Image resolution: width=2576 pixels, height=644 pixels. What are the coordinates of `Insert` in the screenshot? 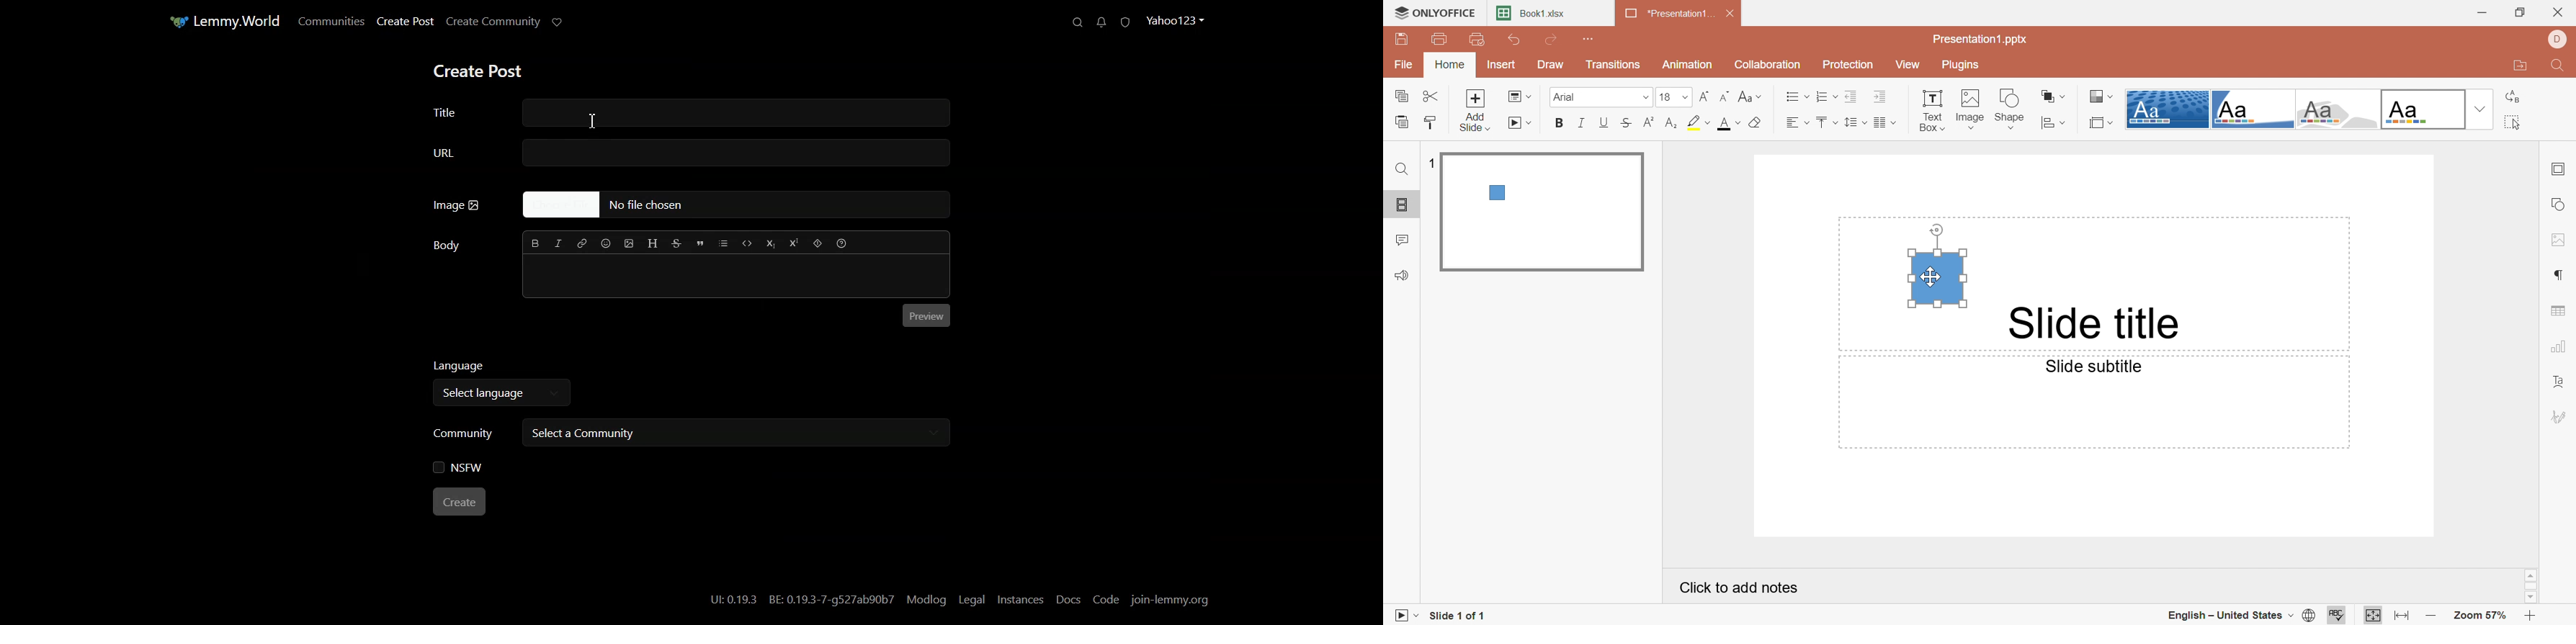 It's located at (1502, 68).